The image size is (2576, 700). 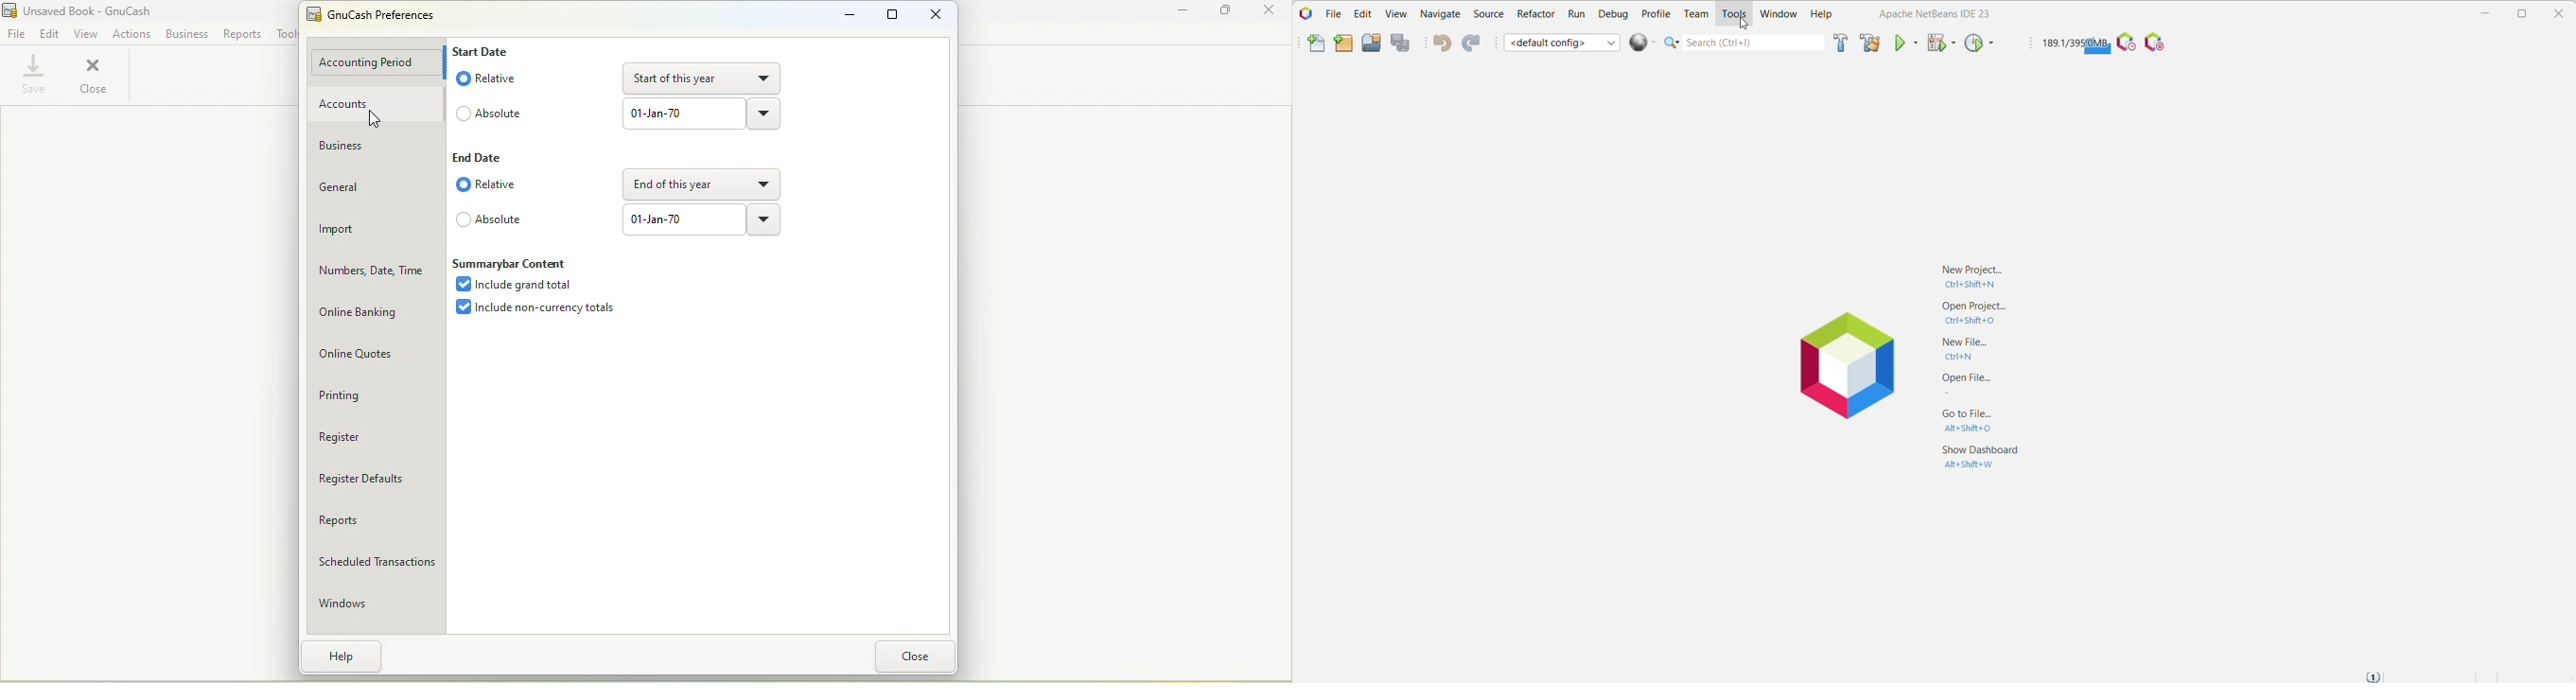 What do you see at coordinates (373, 120) in the screenshot?
I see `Cursor` at bounding box center [373, 120].